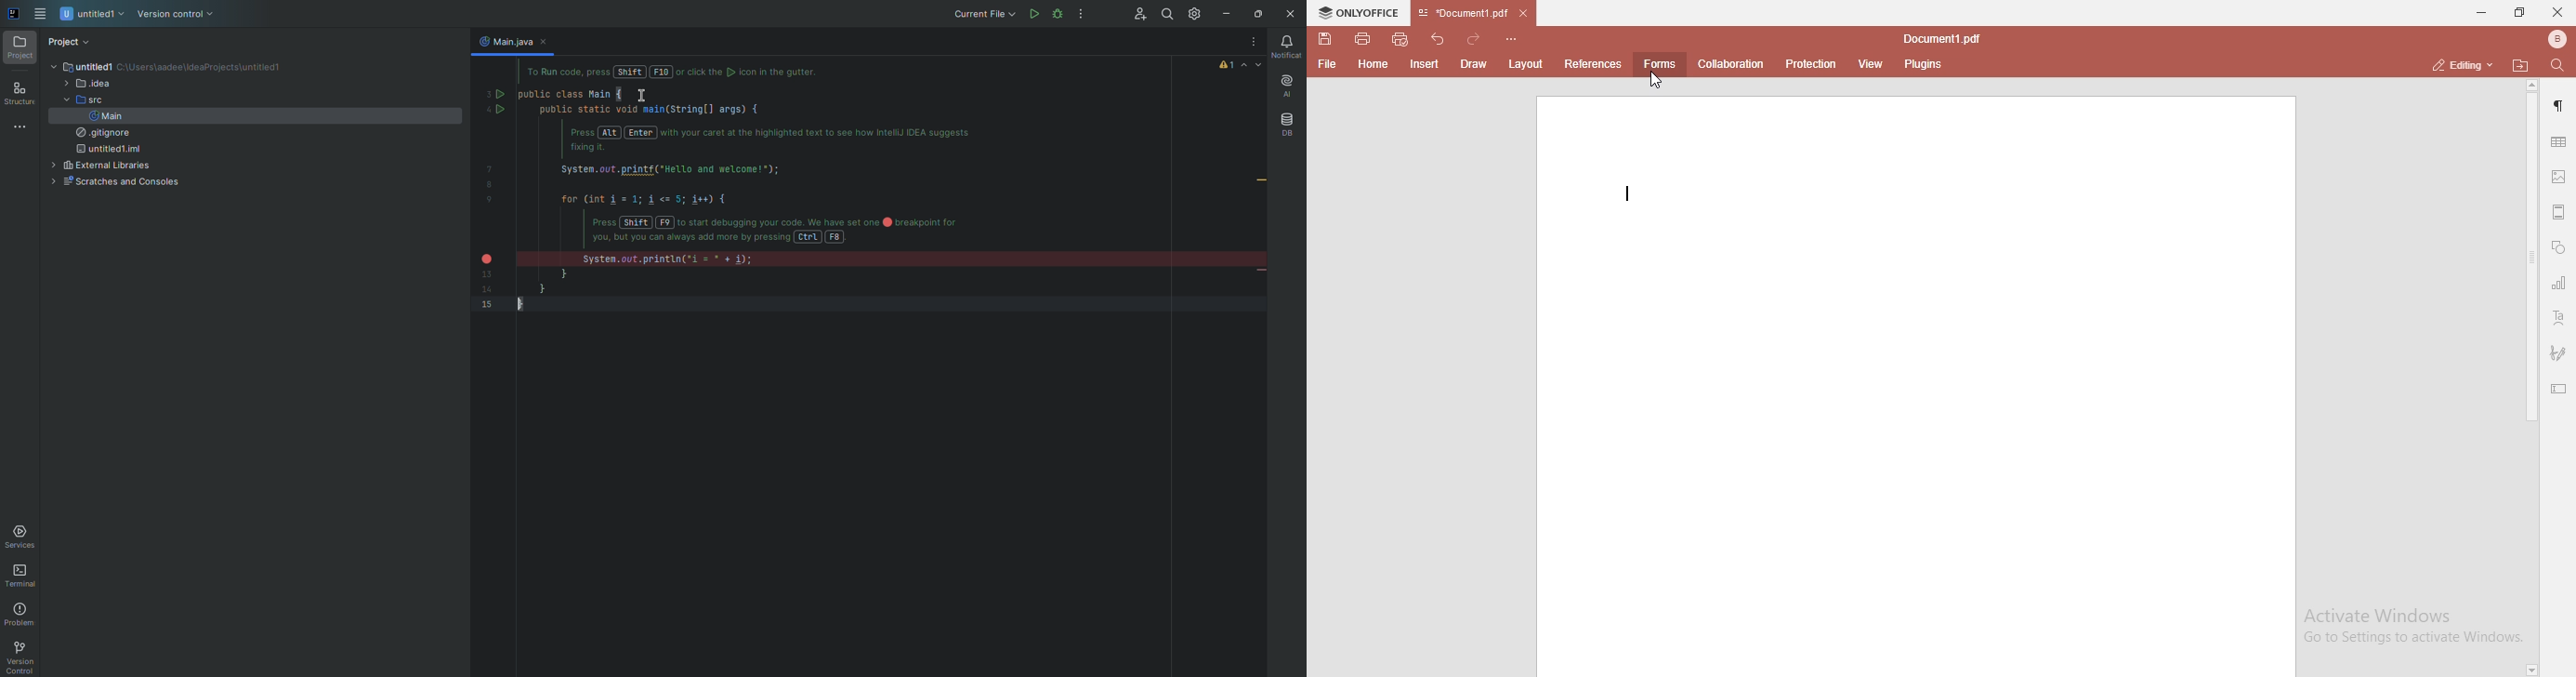 The width and height of the screenshot is (2576, 700). I want to click on insert, so click(1425, 63).